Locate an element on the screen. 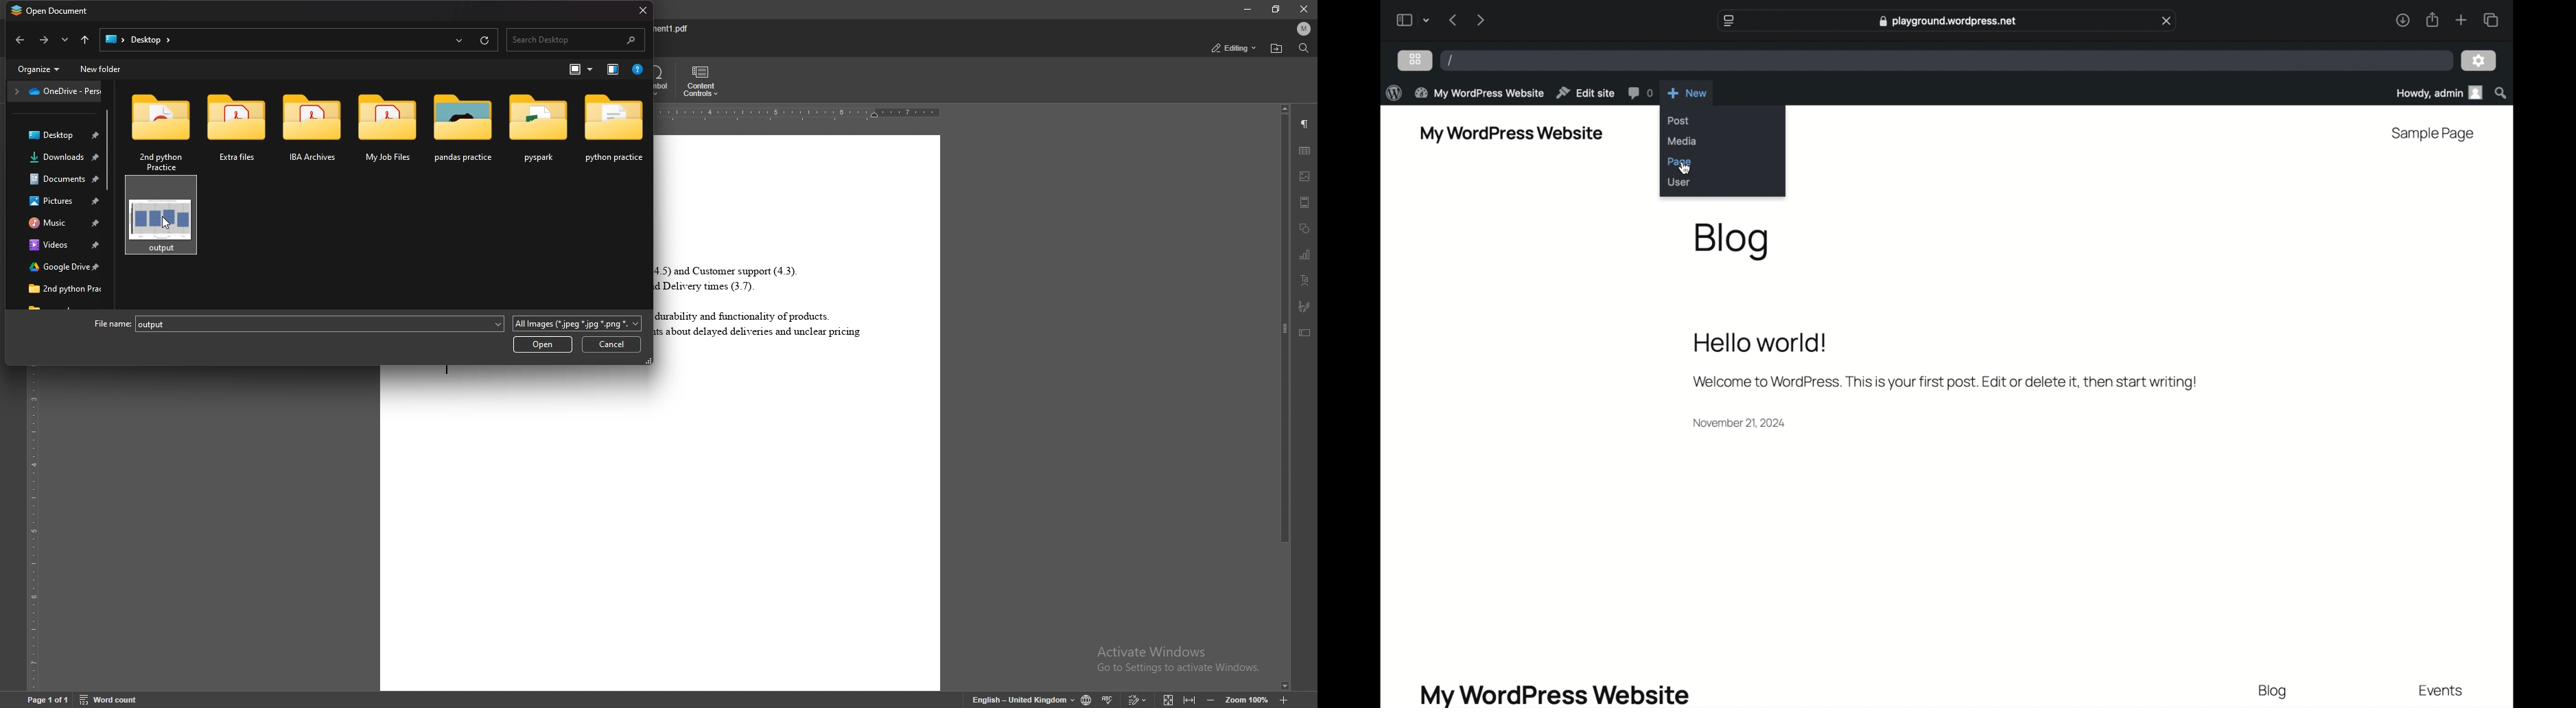 Image resolution: width=2576 pixels, height=728 pixels. folder is located at coordinates (156, 129).